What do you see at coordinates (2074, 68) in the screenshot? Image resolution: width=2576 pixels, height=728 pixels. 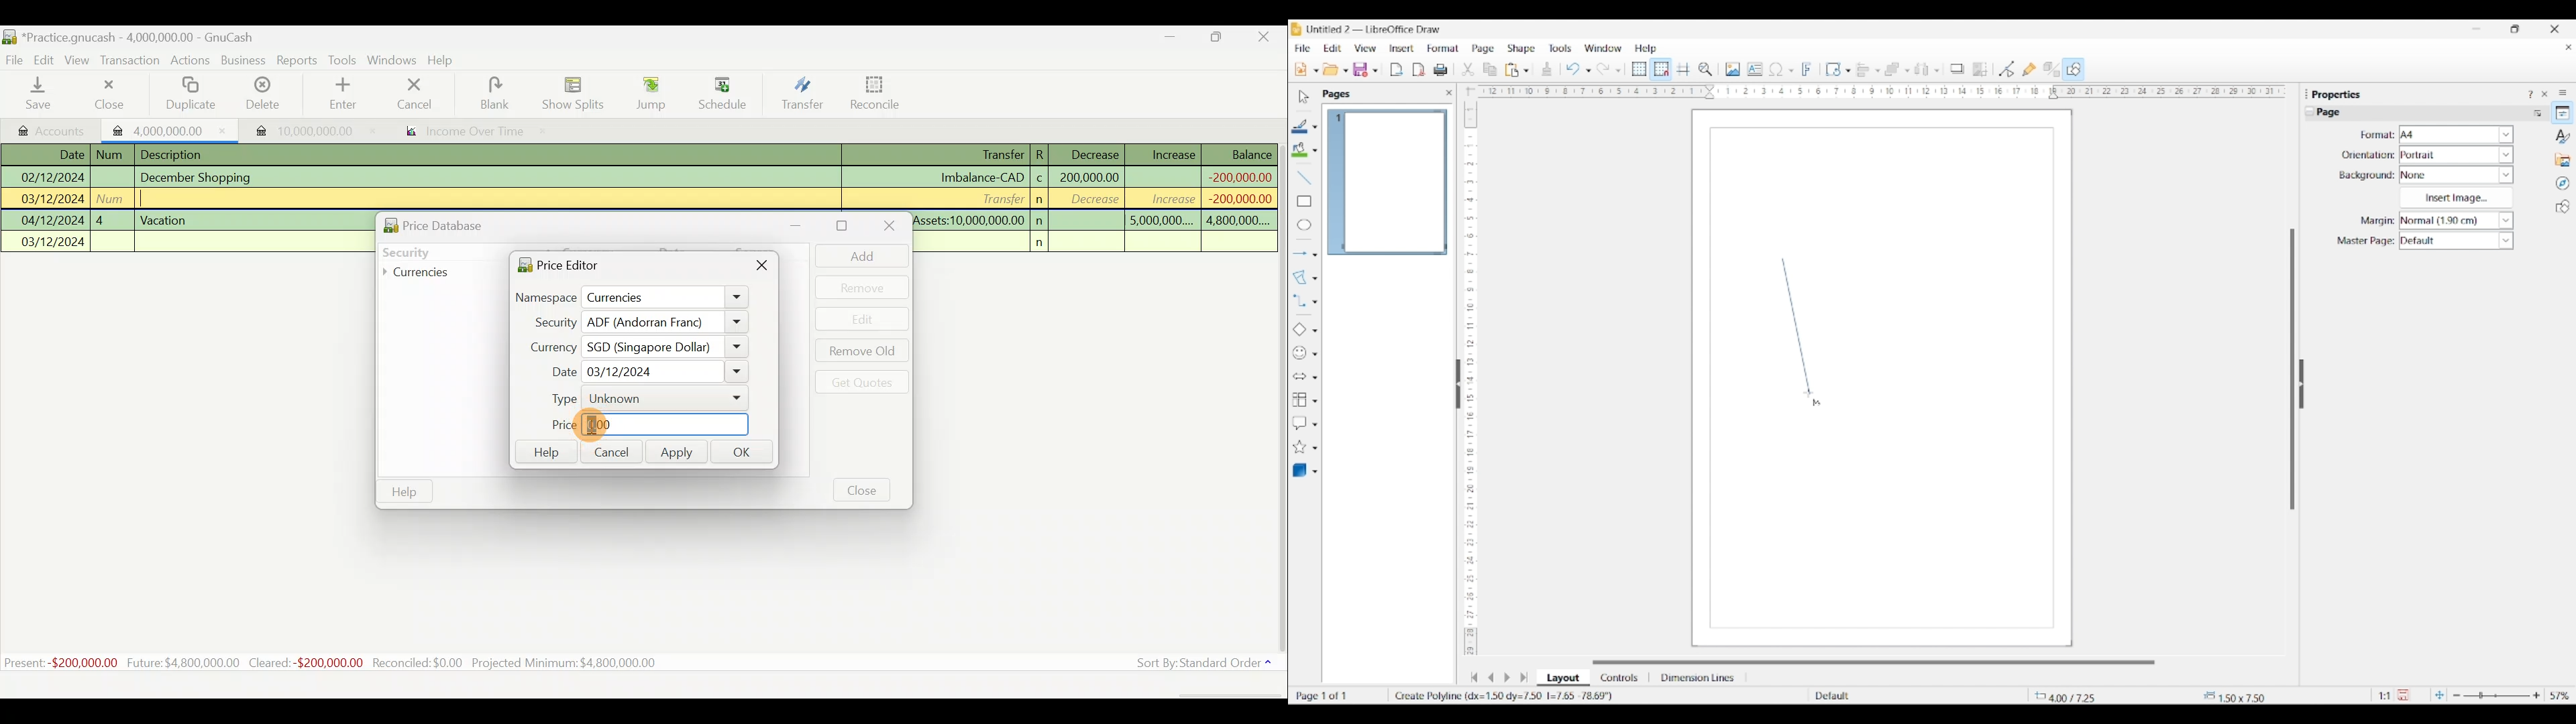 I see `Show draw functions` at bounding box center [2074, 68].